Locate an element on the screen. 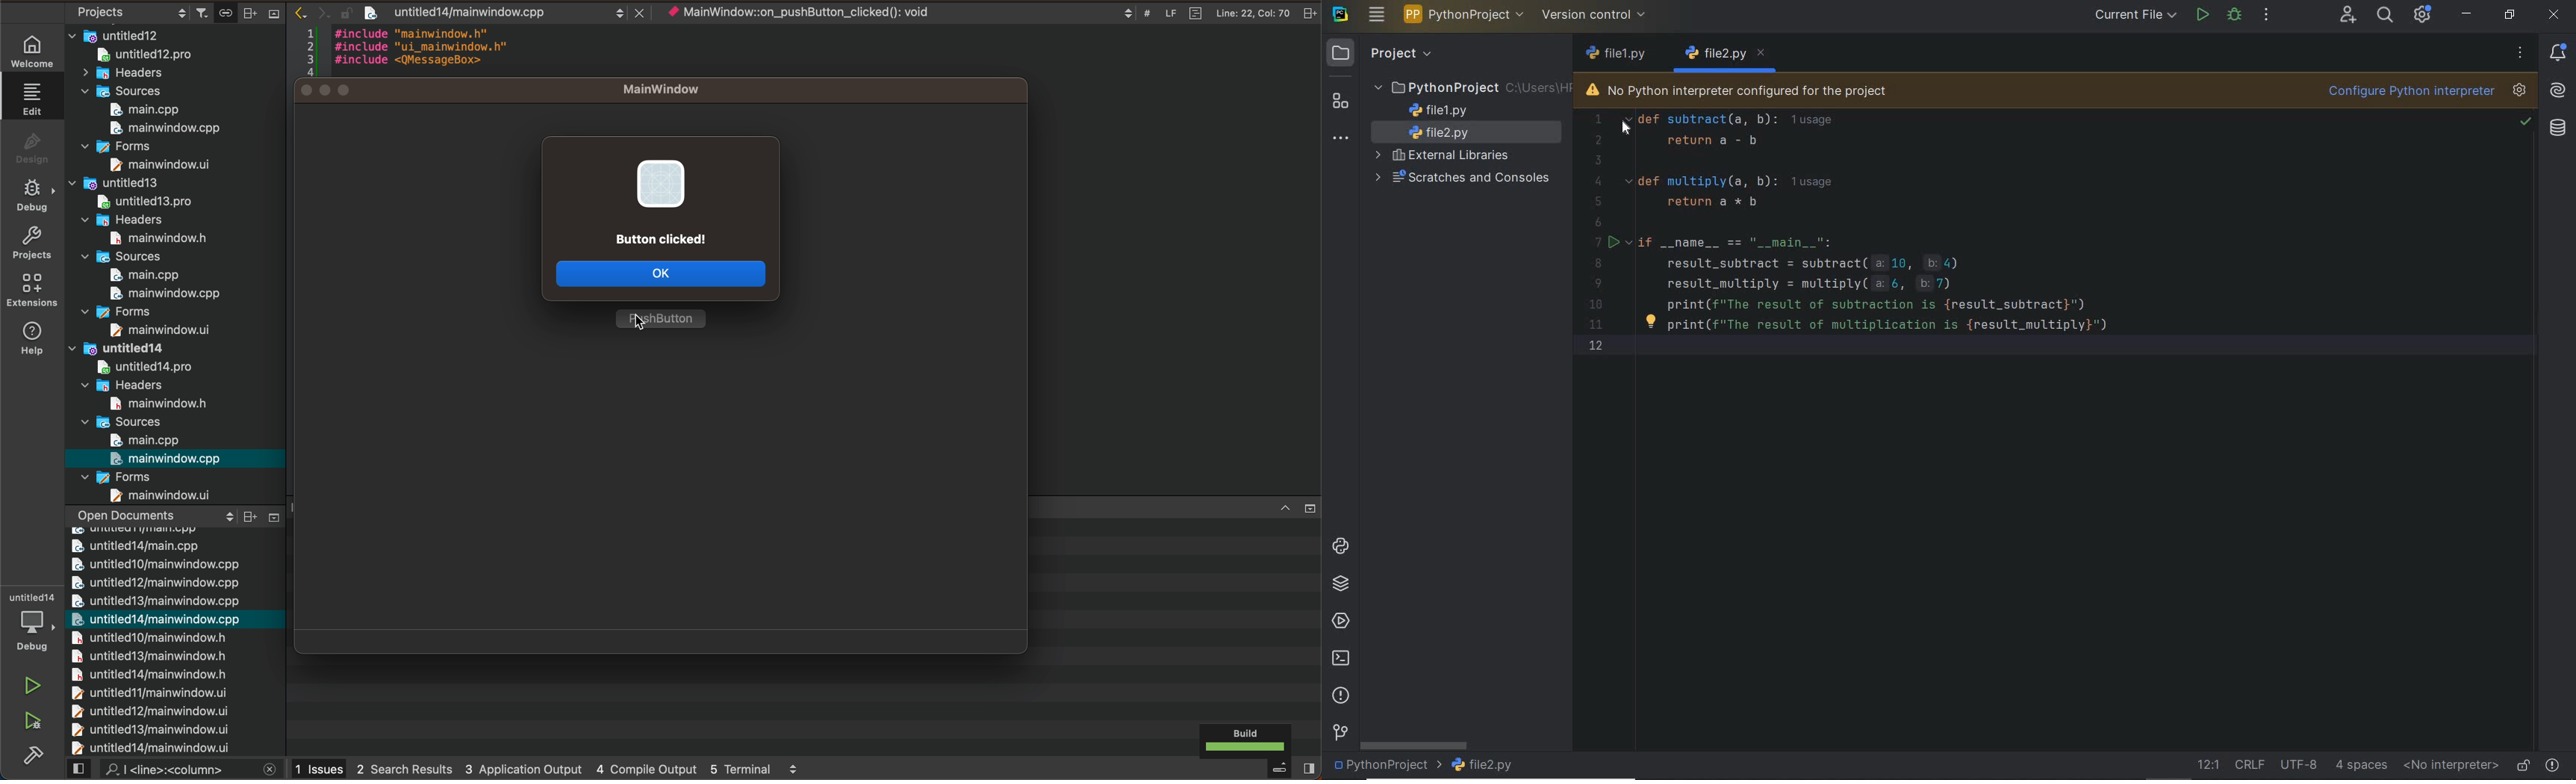 The width and height of the screenshot is (2576, 784). run is located at coordinates (2203, 13).